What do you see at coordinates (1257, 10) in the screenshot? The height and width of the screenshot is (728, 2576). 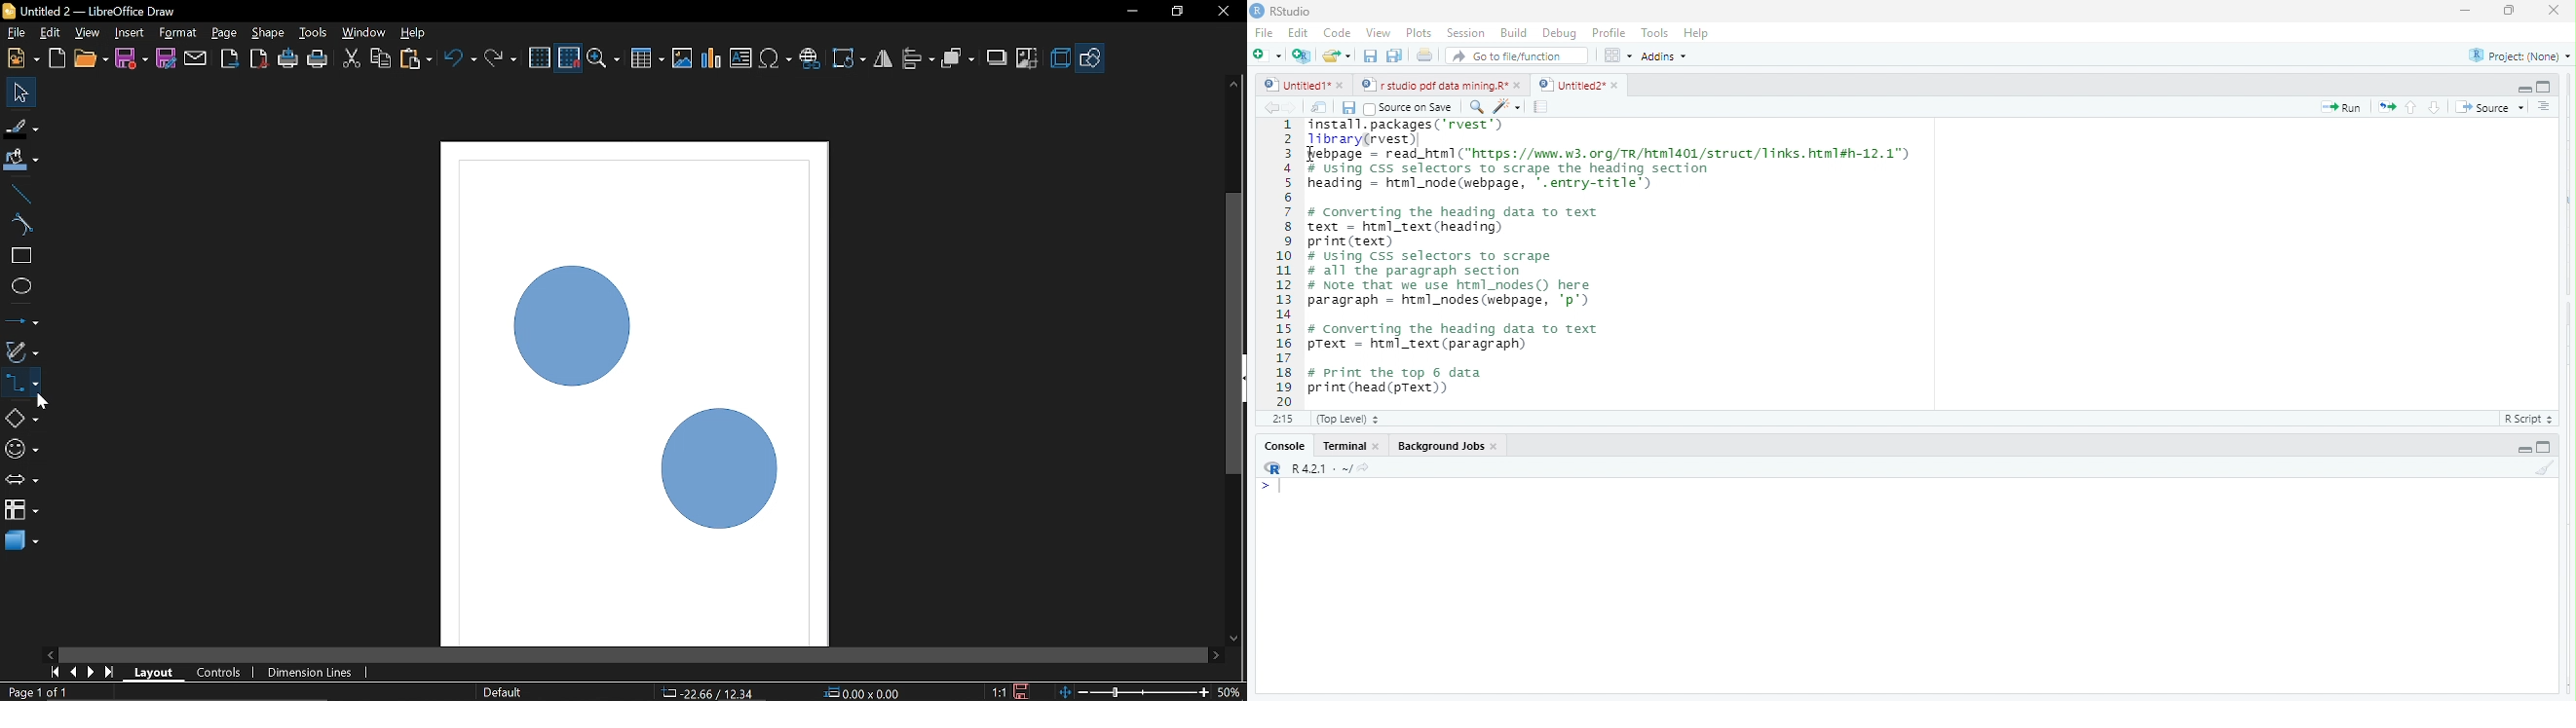 I see `rs studio logo` at bounding box center [1257, 10].